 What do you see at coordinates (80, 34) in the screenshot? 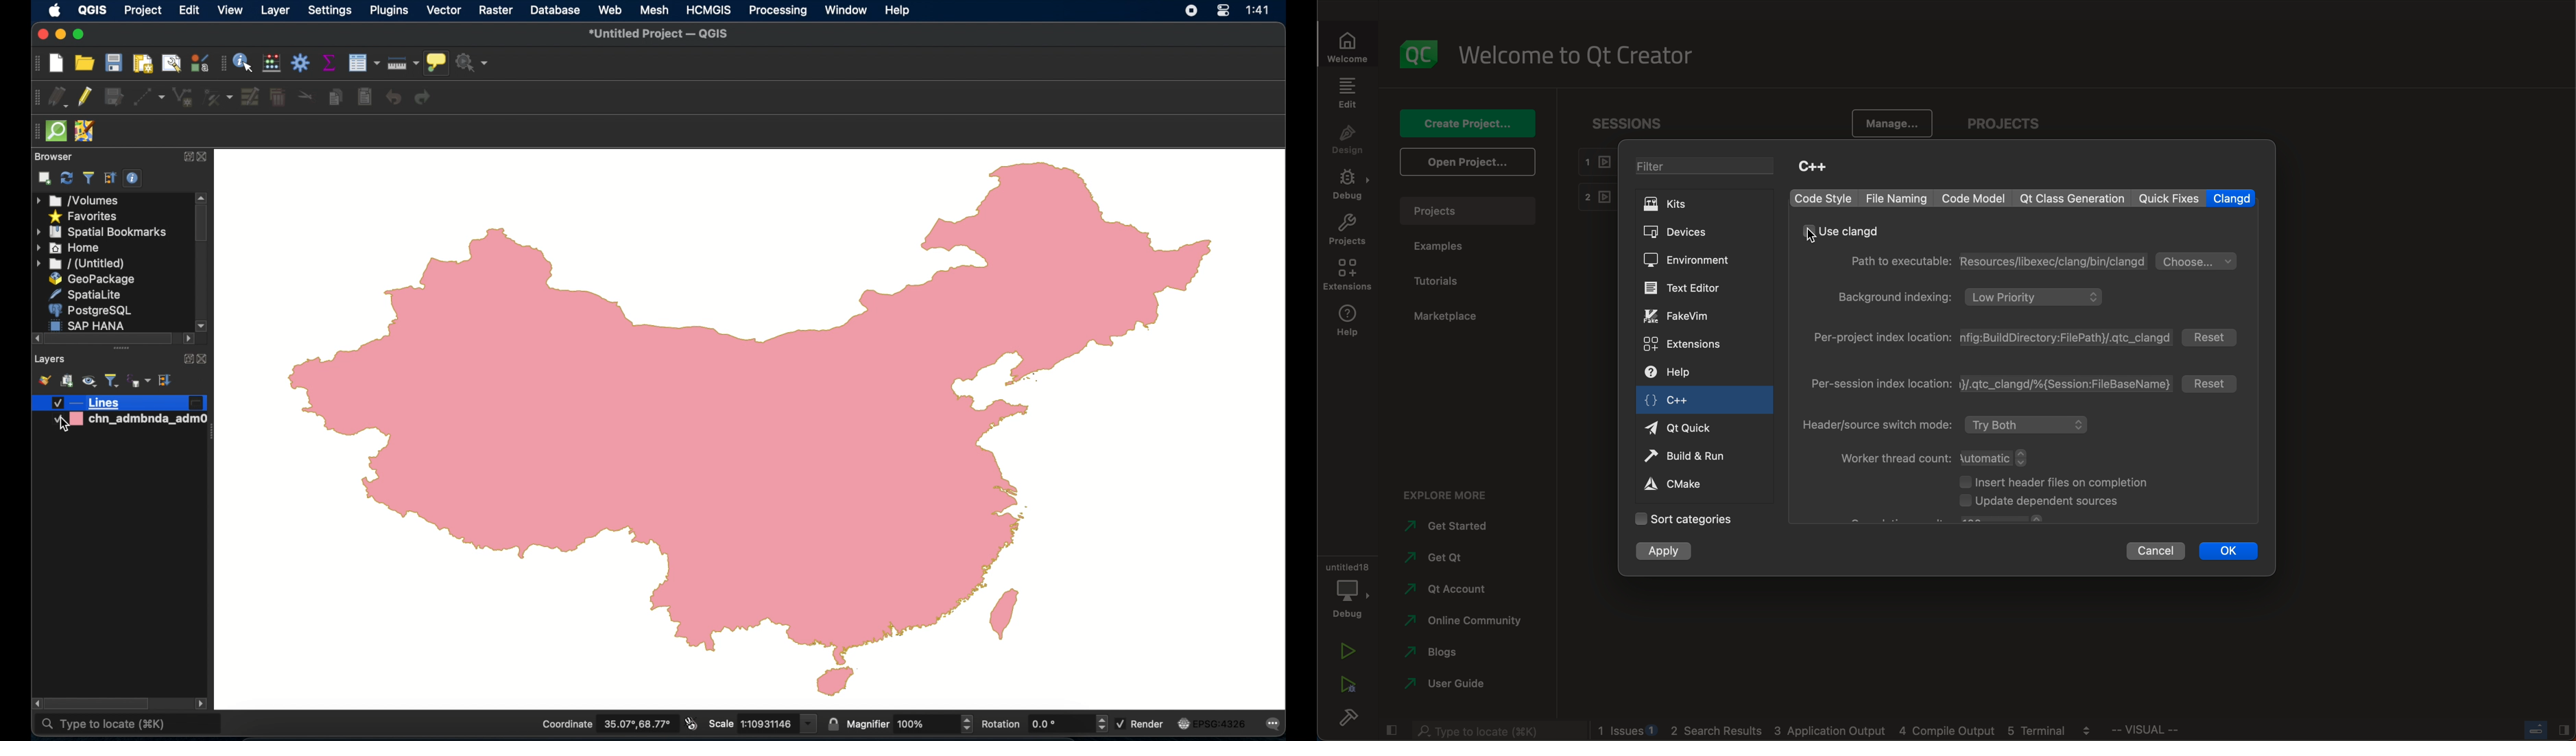
I see `maximize` at bounding box center [80, 34].